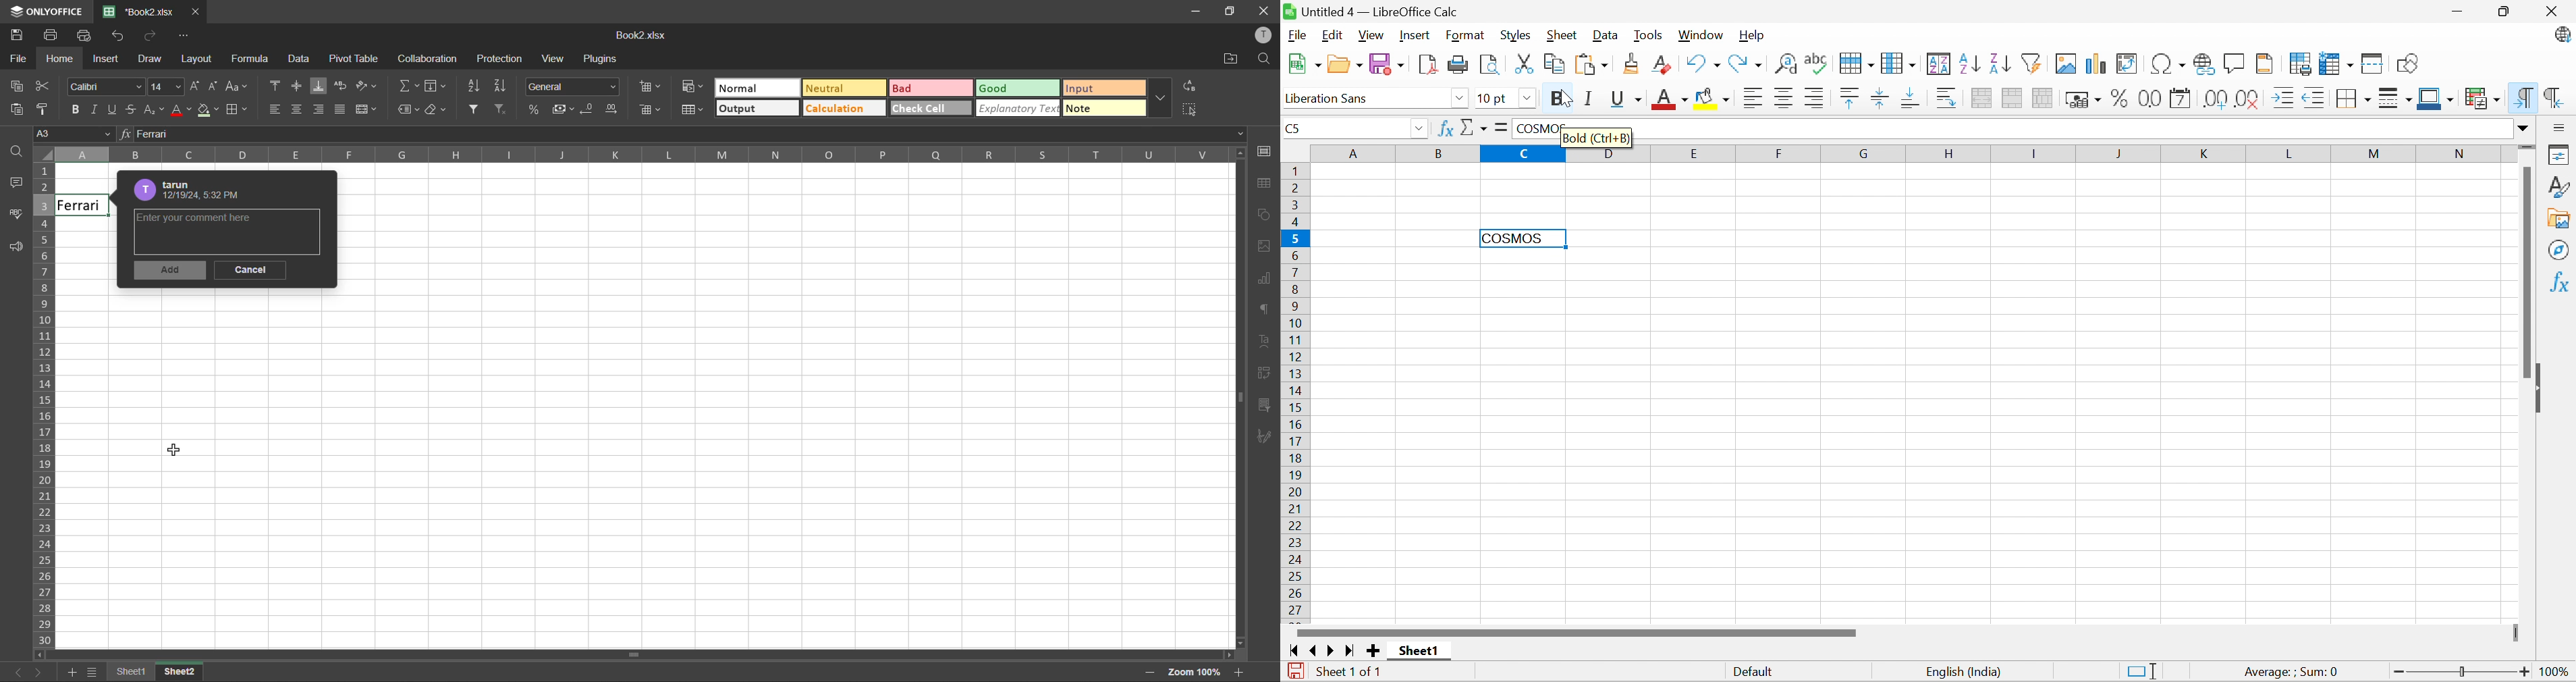 This screenshot has height=700, width=2576. What do you see at coordinates (1416, 34) in the screenshot?
I see `Insert` at bounding box center [1416, 34].